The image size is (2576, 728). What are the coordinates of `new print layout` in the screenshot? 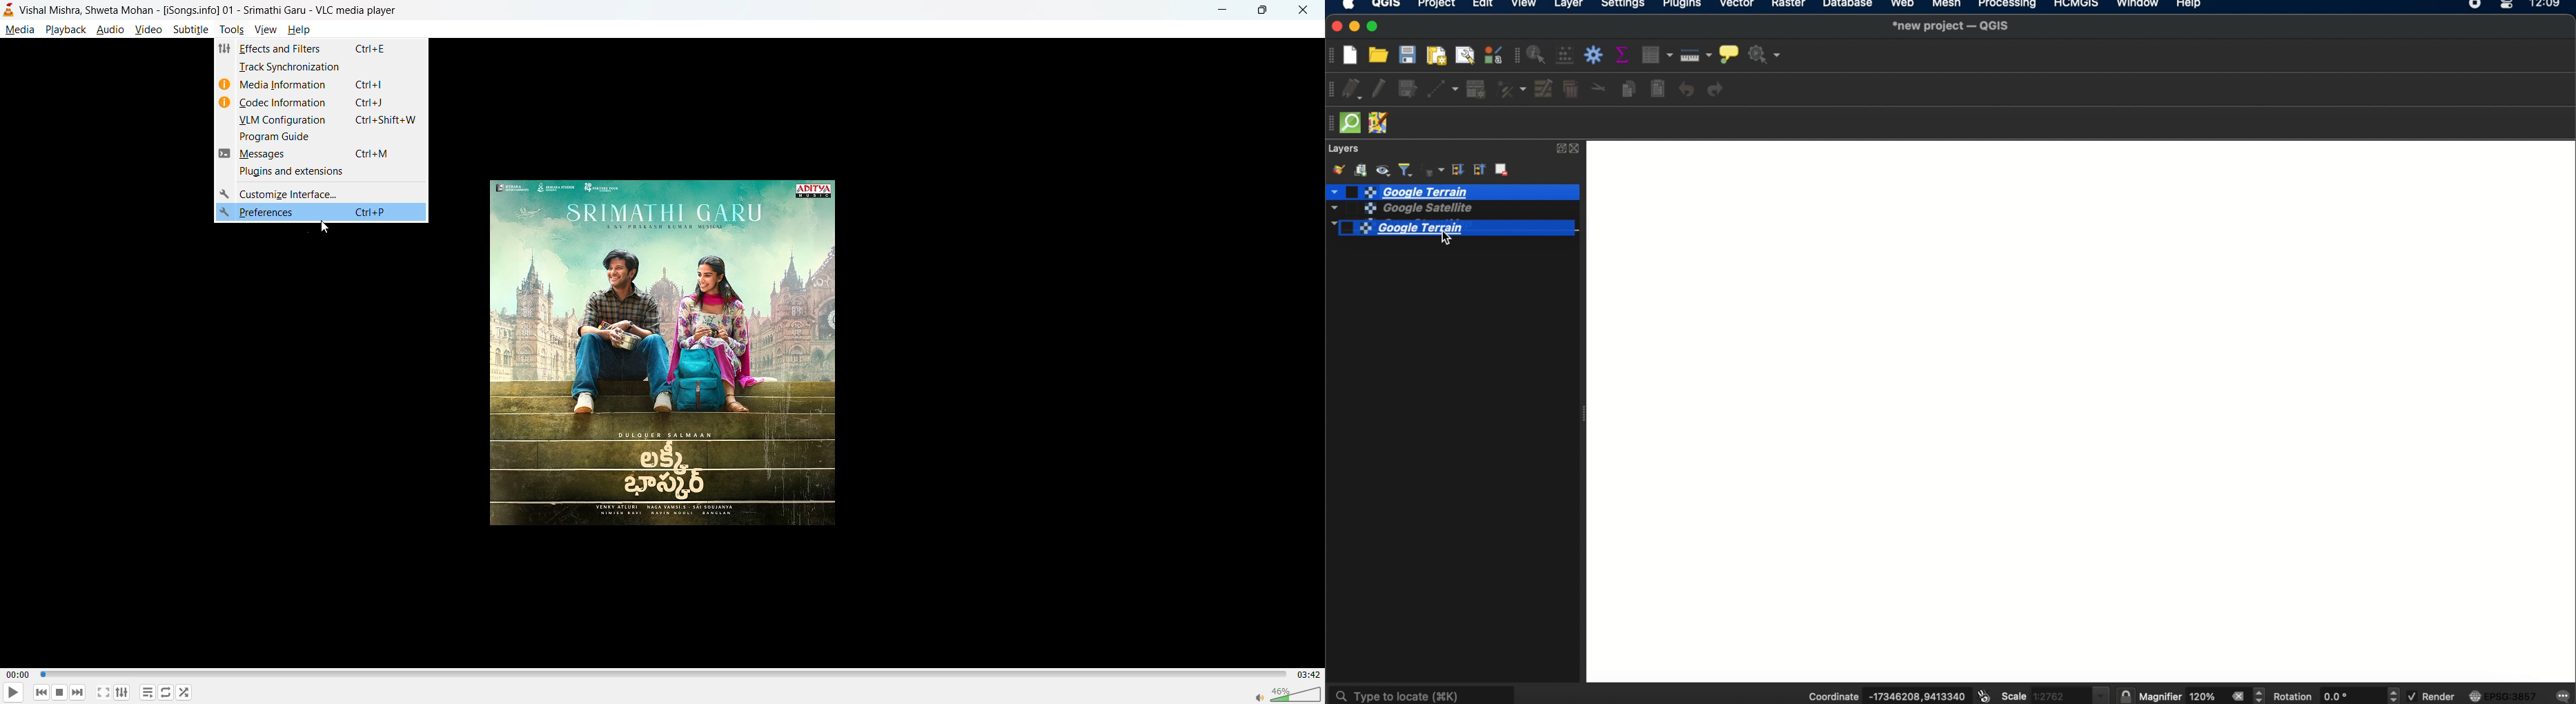 It's located at (1438, 55).